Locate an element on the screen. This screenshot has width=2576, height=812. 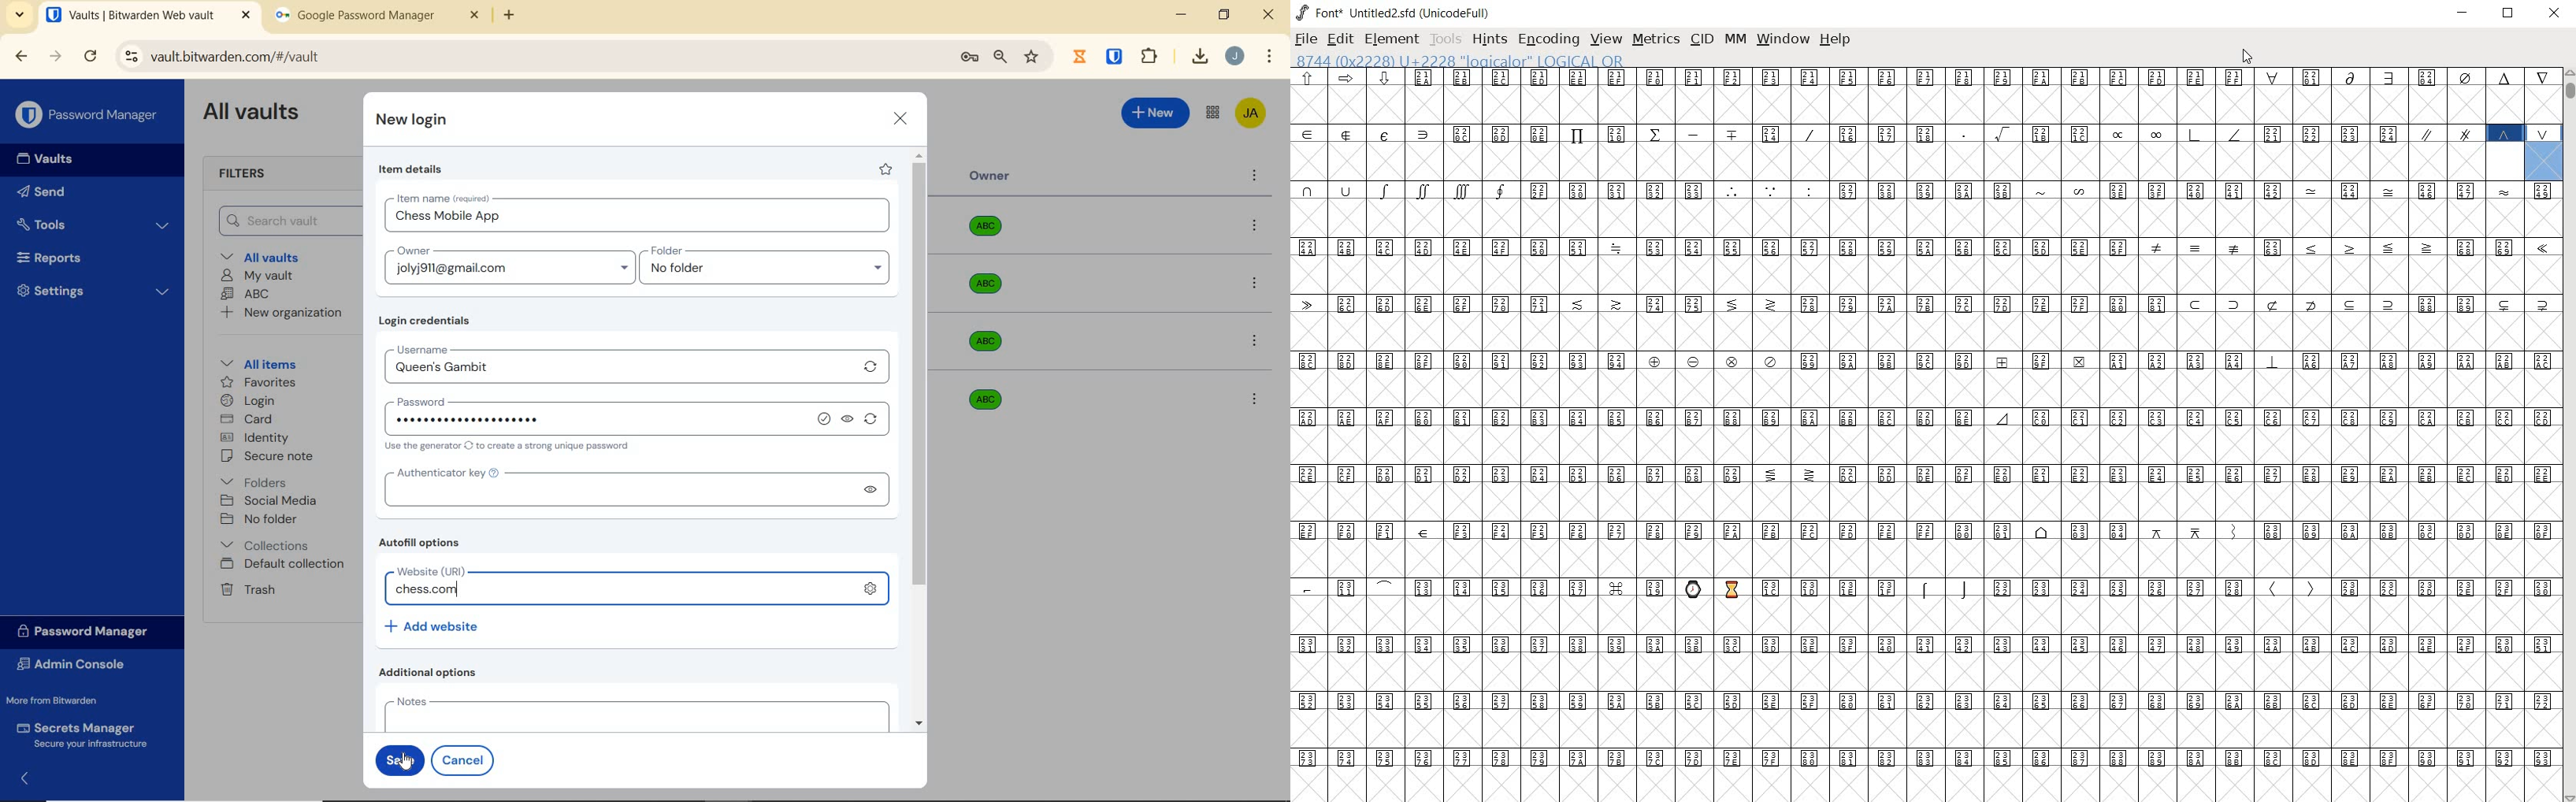
New login is located at coordinates (412, 121).